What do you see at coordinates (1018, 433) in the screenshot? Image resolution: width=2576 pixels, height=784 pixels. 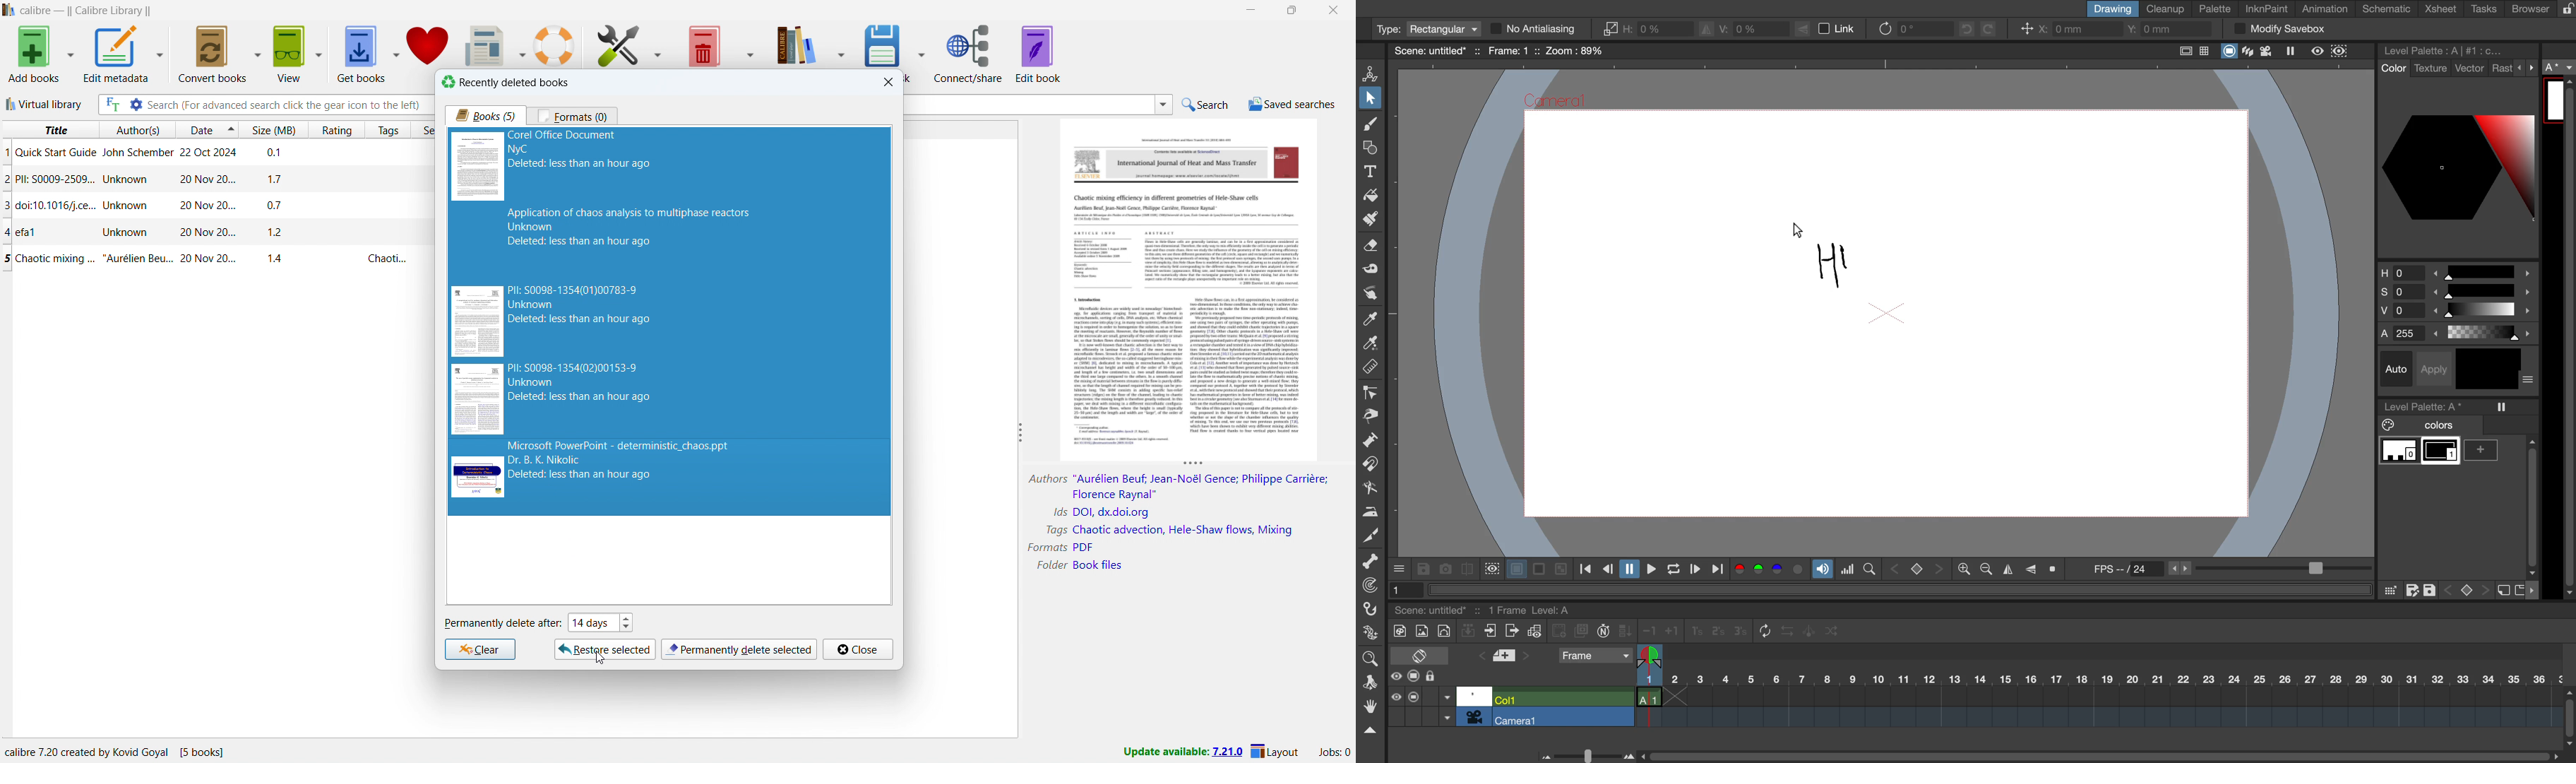 I see `resize` at bounding box center [1018, 433].